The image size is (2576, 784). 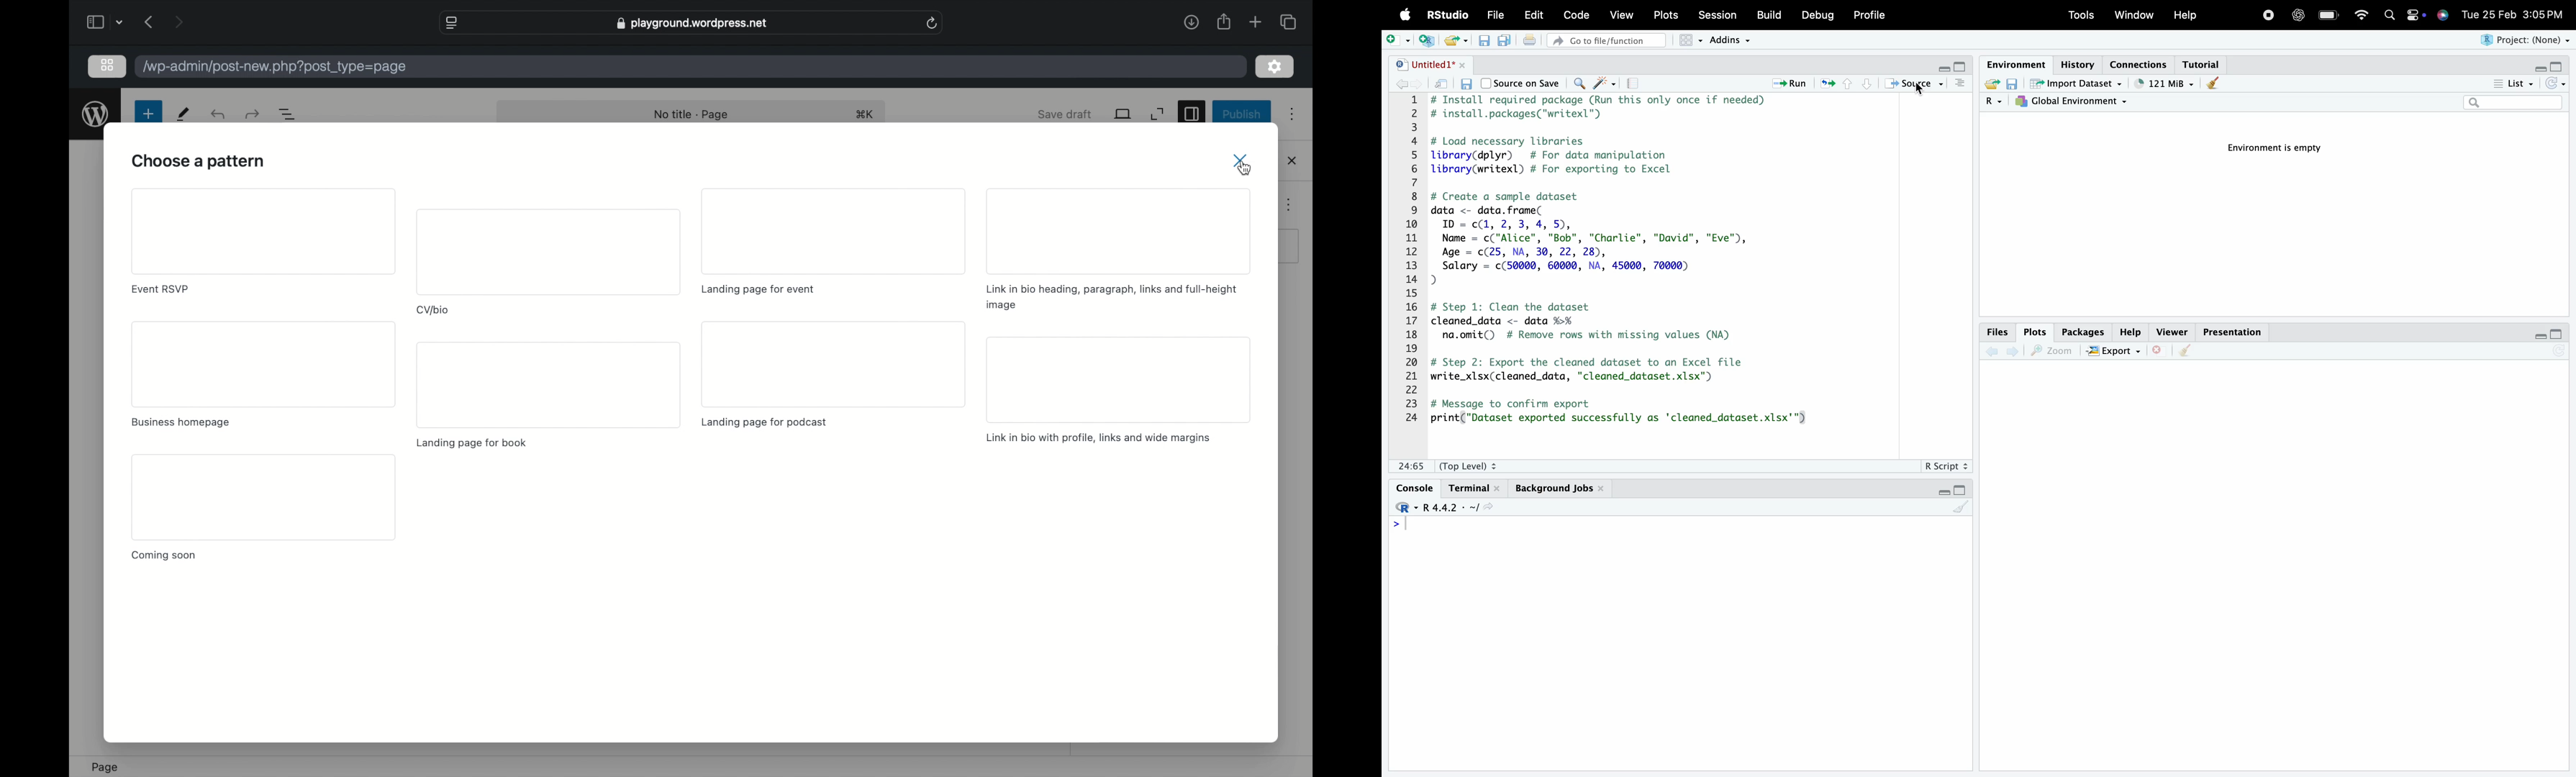 I want to click on (Top Level):, so click(x=1469, y=464).